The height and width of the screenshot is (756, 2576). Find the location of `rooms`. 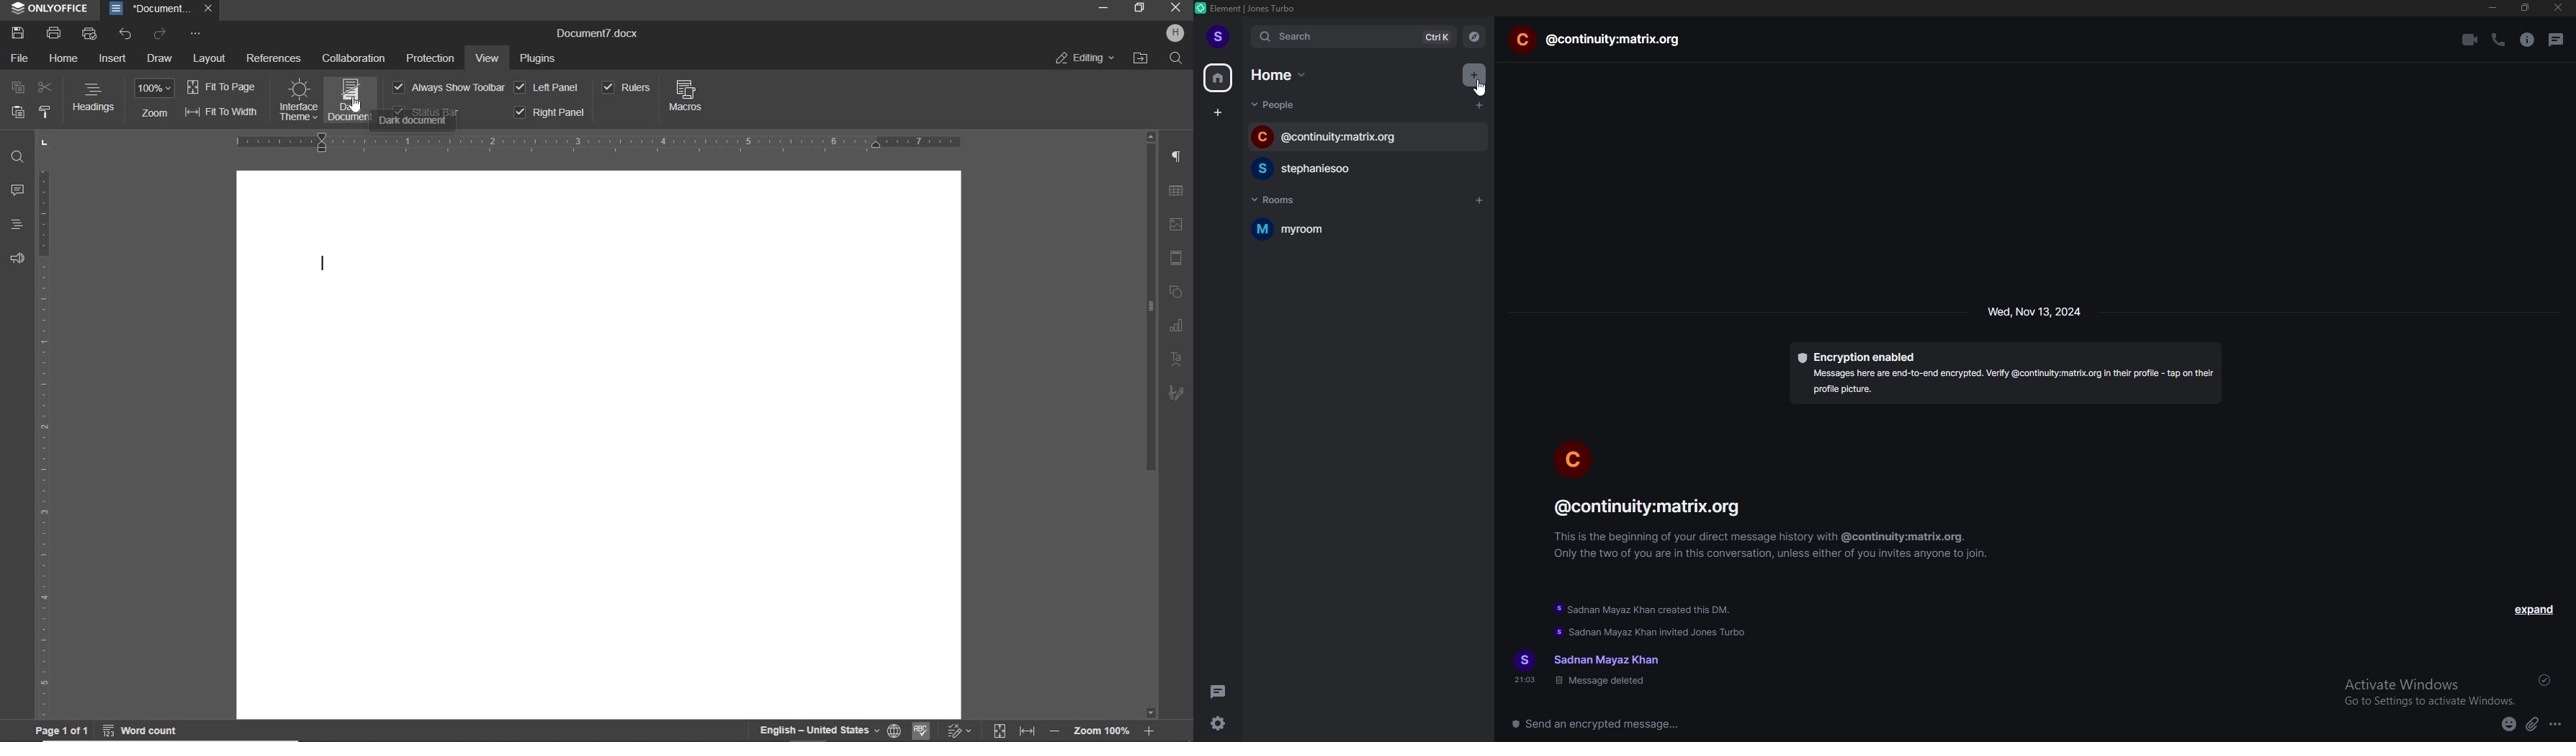

rooms is located at coordinates (1291, 200).